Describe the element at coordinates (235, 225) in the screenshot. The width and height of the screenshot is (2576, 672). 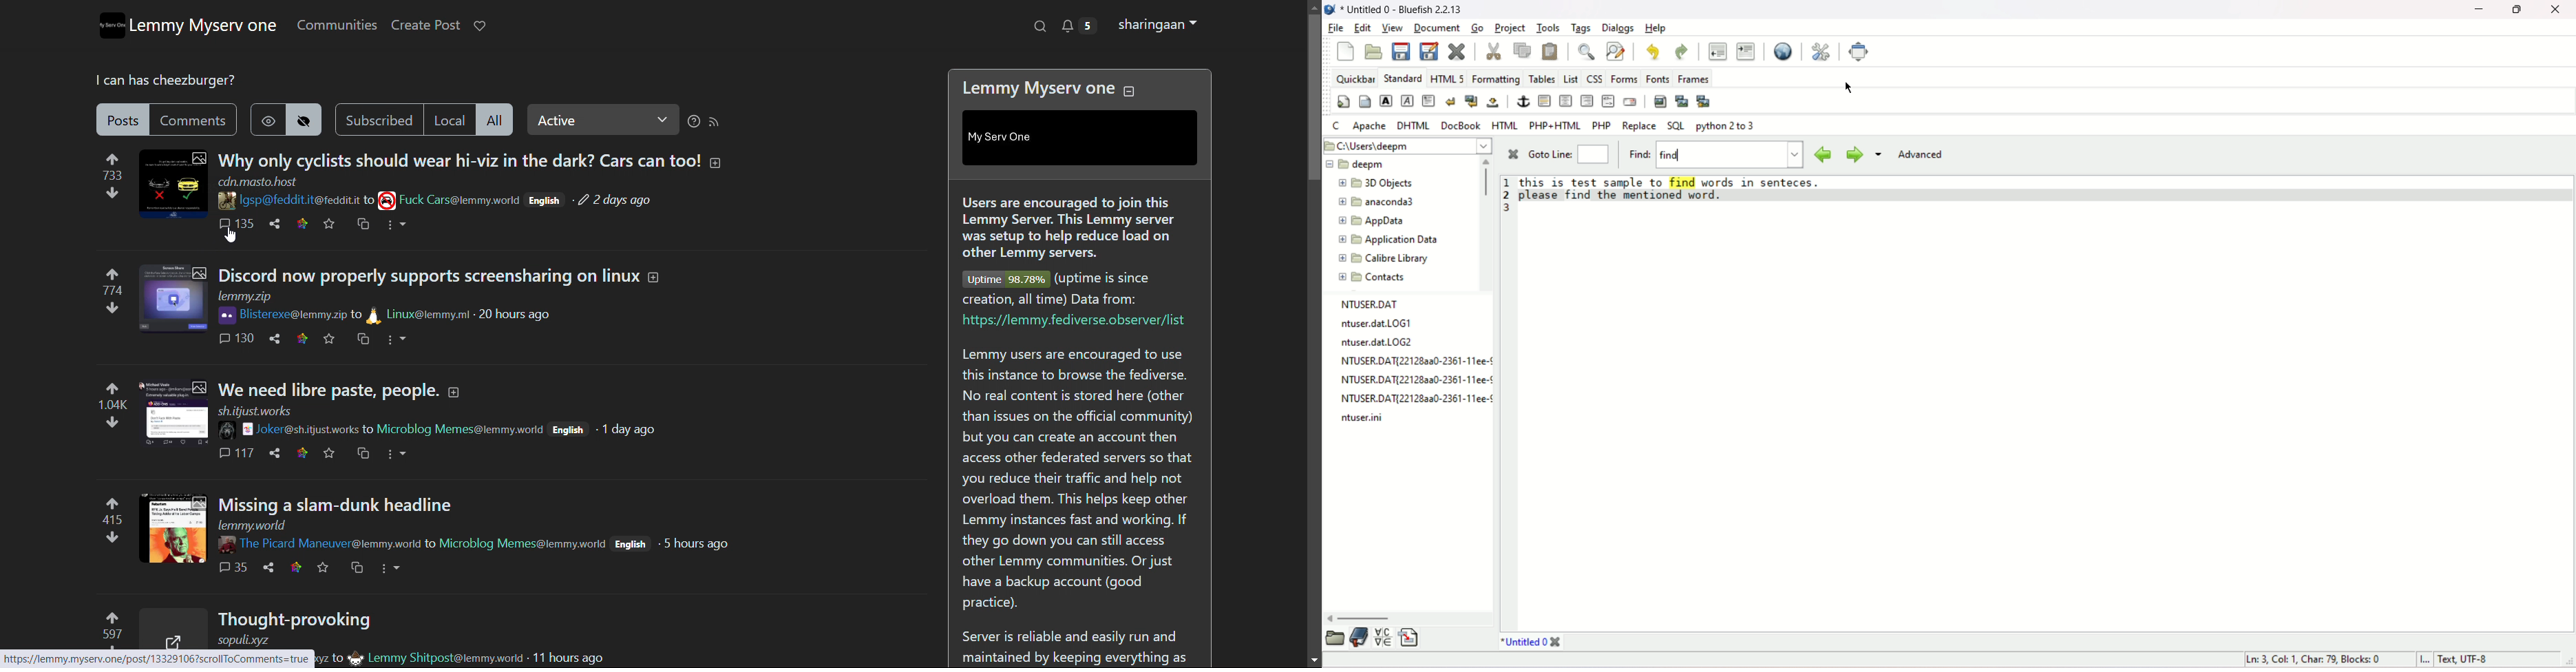
I see `comments` at that location.